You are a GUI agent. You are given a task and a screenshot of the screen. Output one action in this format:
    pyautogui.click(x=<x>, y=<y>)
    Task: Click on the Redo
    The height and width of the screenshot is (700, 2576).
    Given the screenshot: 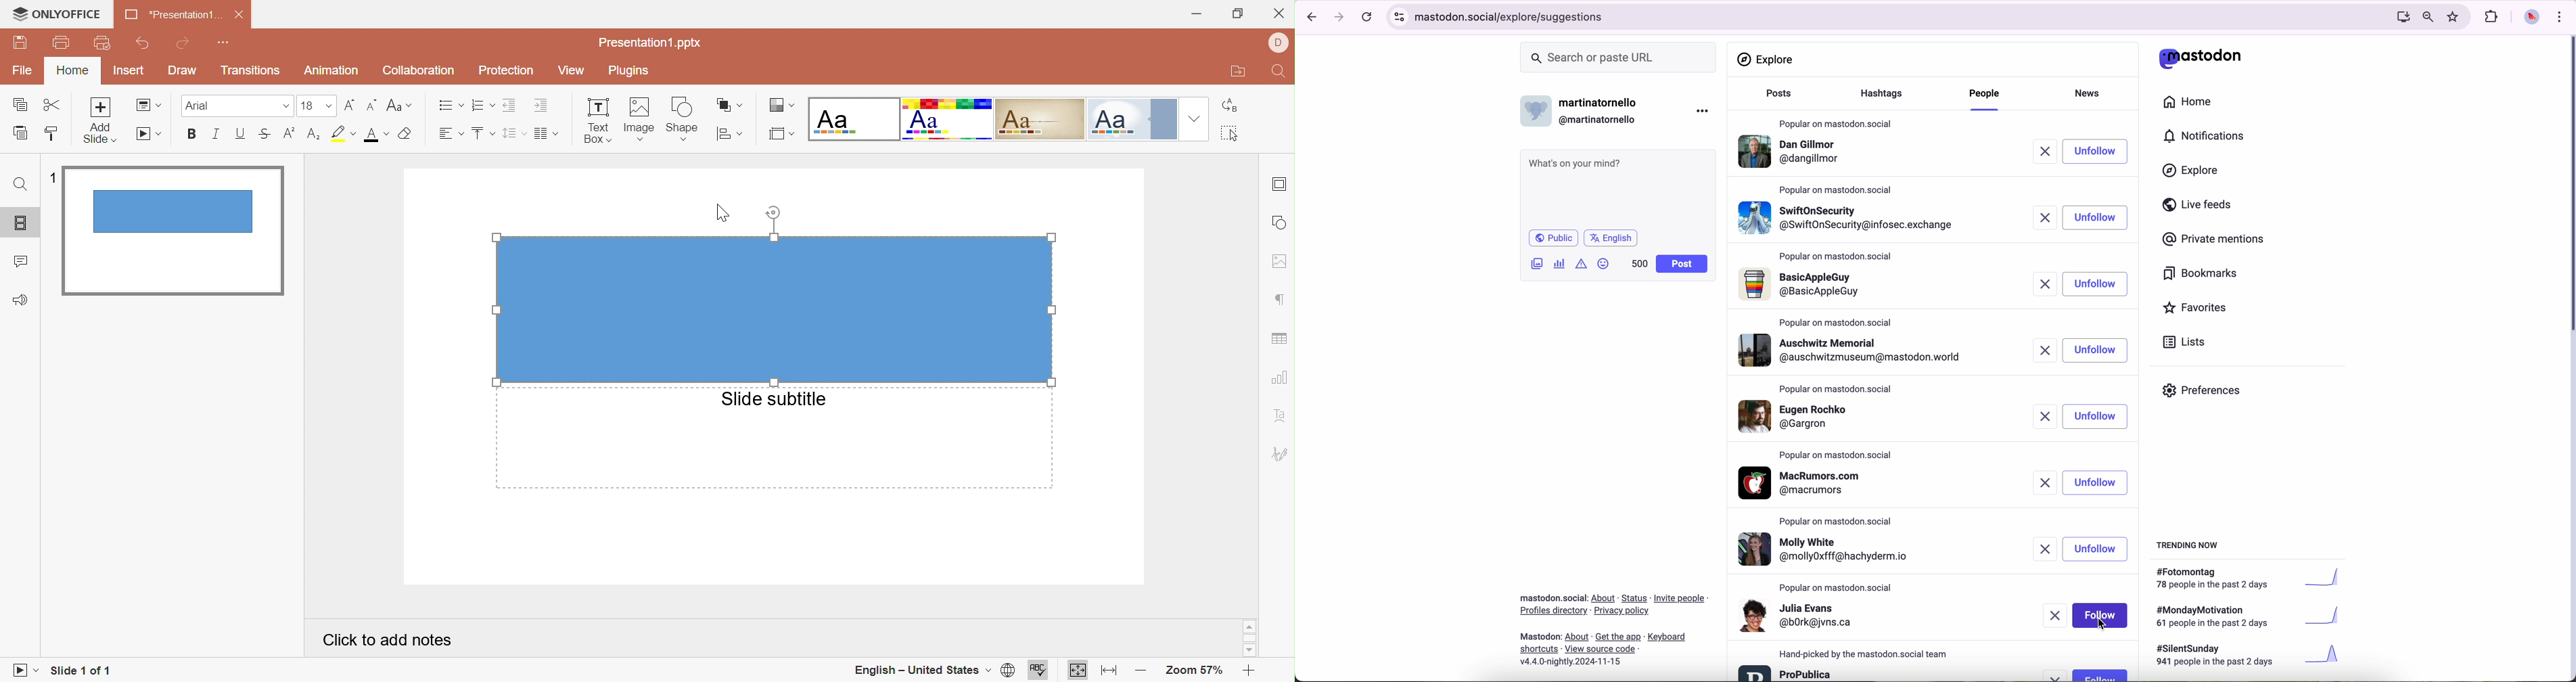 What is the action you would take?
    pyautogui.click(x=184, y=45)
    